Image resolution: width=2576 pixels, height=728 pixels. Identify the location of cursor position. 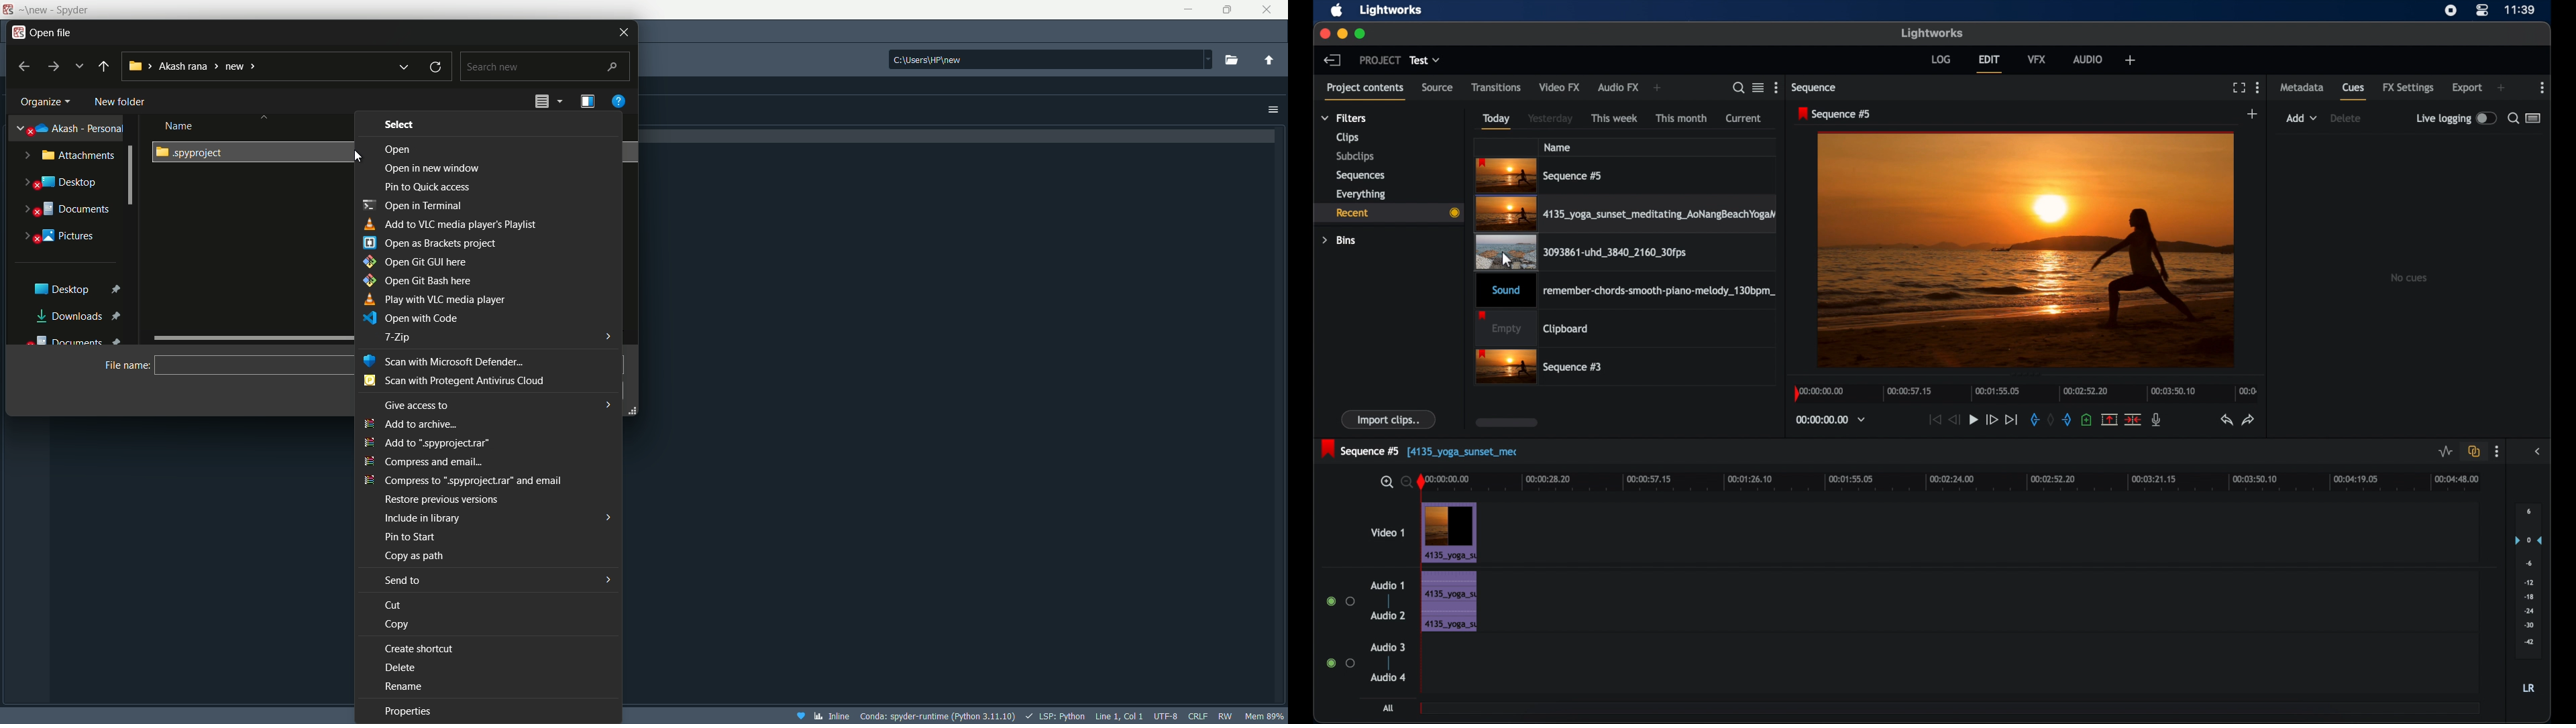
(1119, 715).